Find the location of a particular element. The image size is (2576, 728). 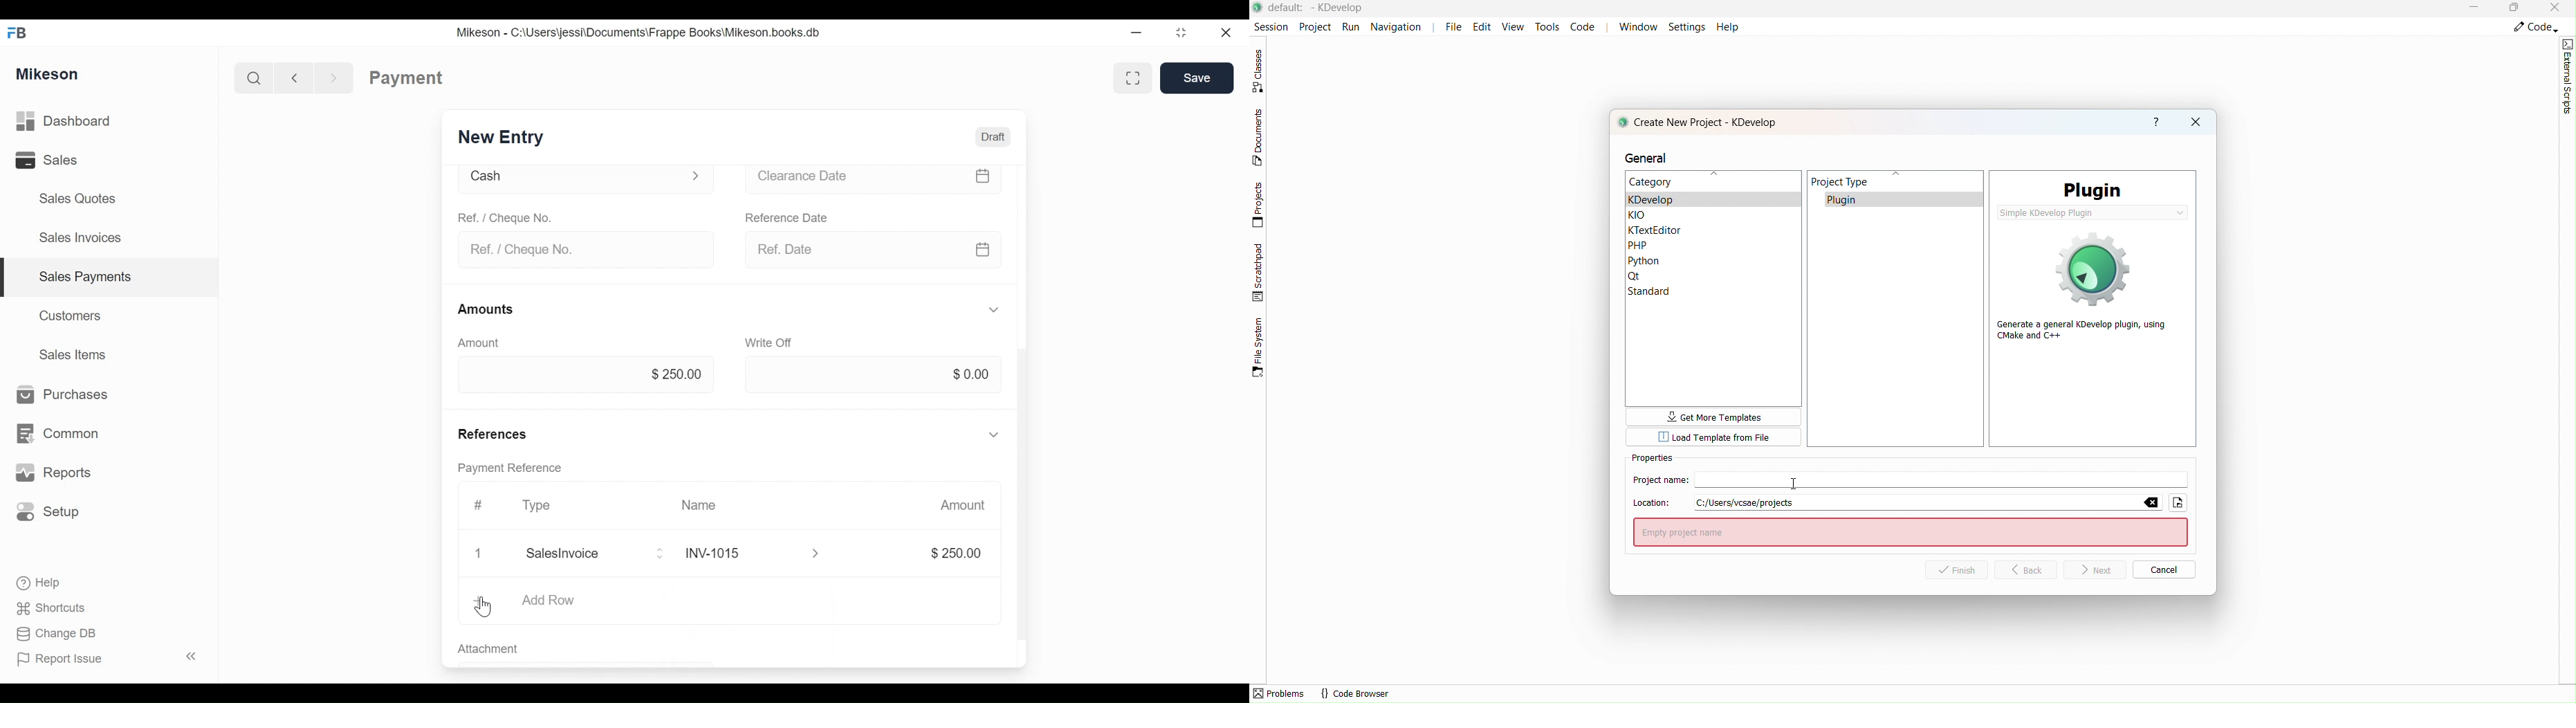

file name and application name is located at coordinates (1320, 8).